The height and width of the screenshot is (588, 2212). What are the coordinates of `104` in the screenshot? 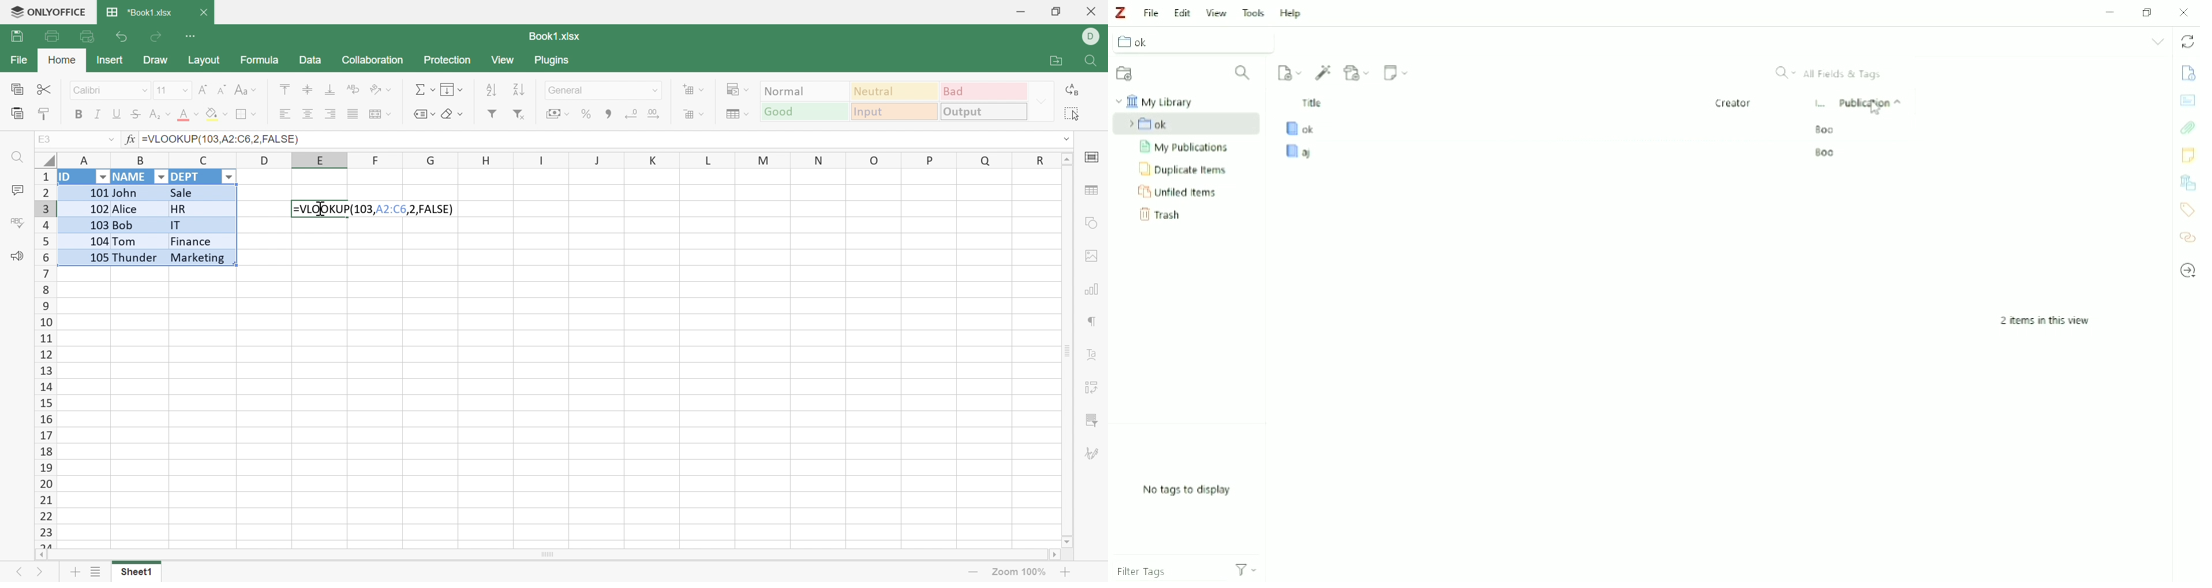 It's located at (84, 240).